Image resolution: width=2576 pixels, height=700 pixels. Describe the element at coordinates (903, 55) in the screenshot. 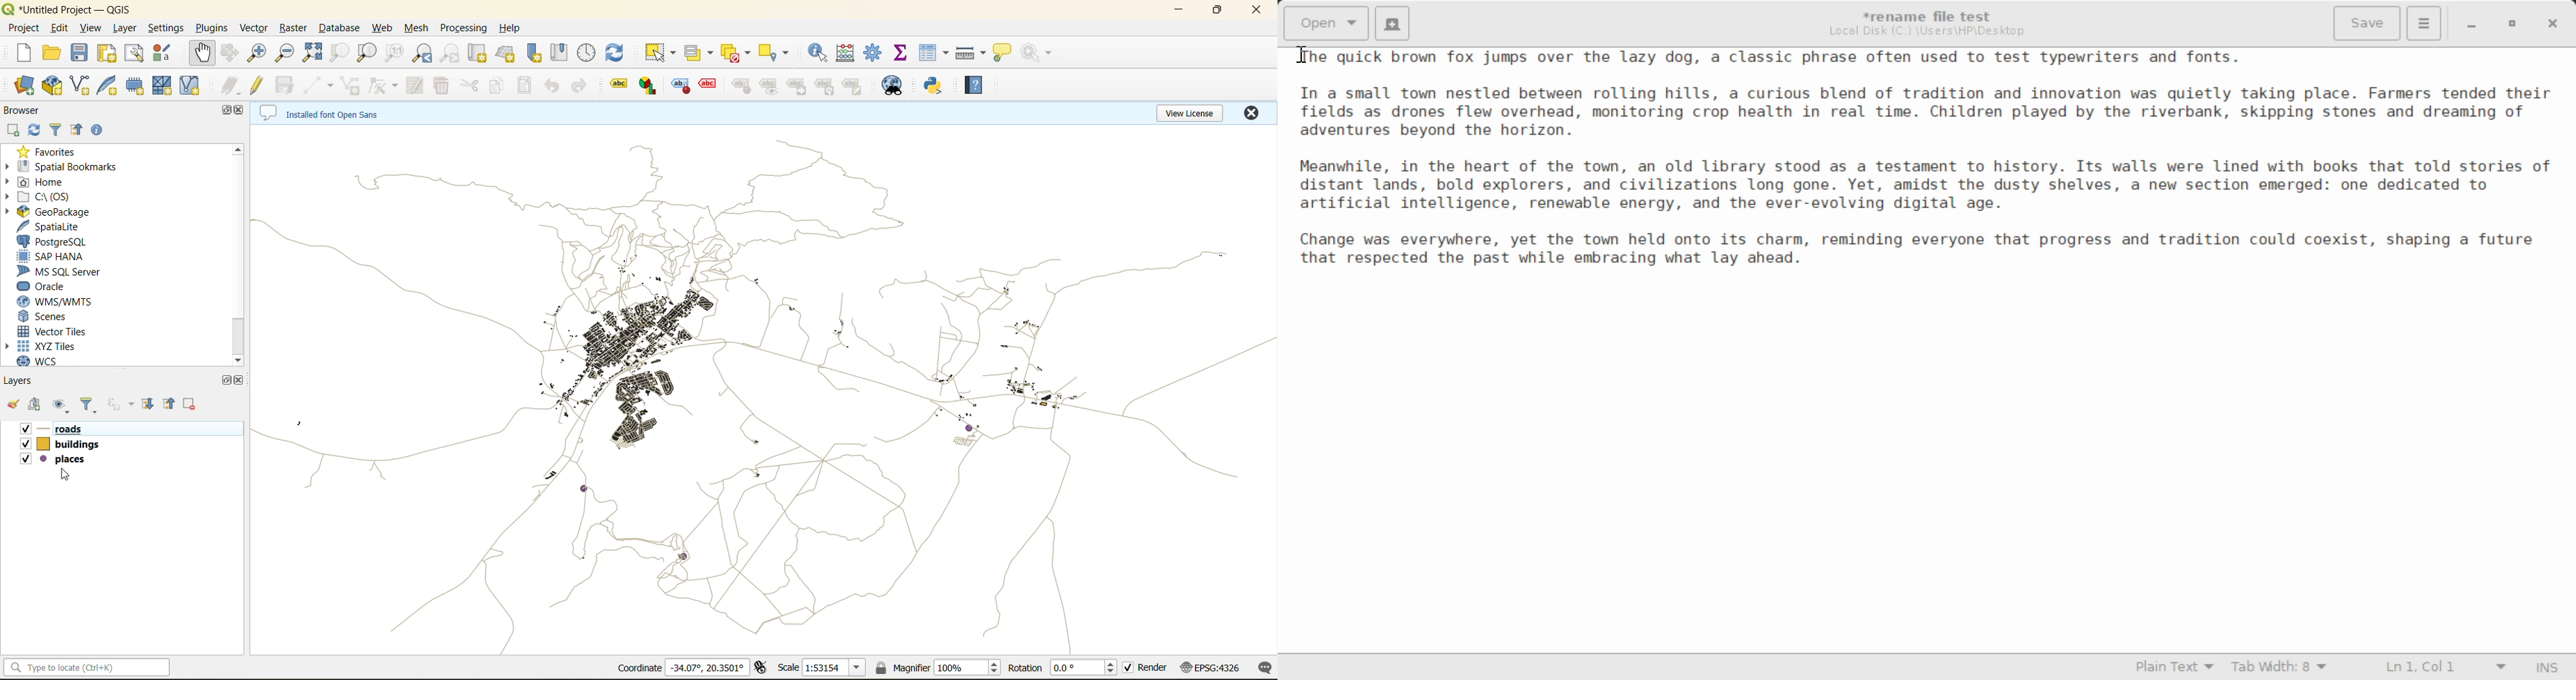

I see `statistical summary` at that location.